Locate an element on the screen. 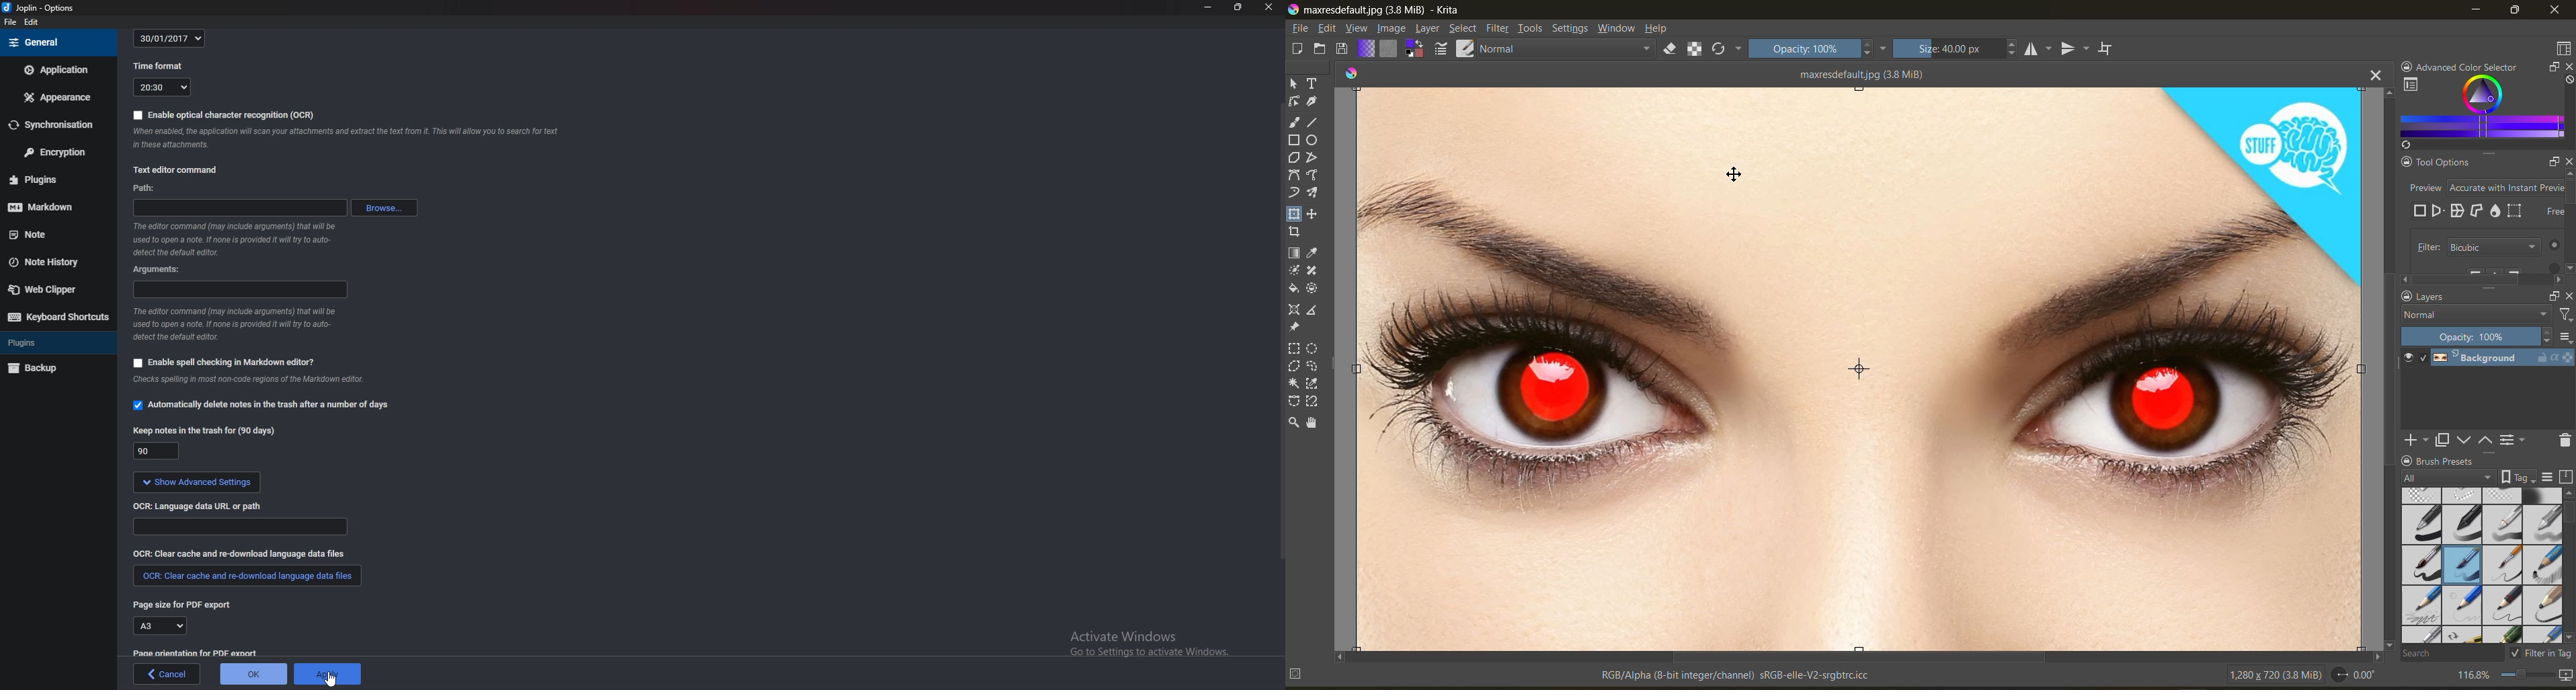 Image resolution: width=2576 pixels, height=700 pixels. Arguments is located at coordinates (157, 269).